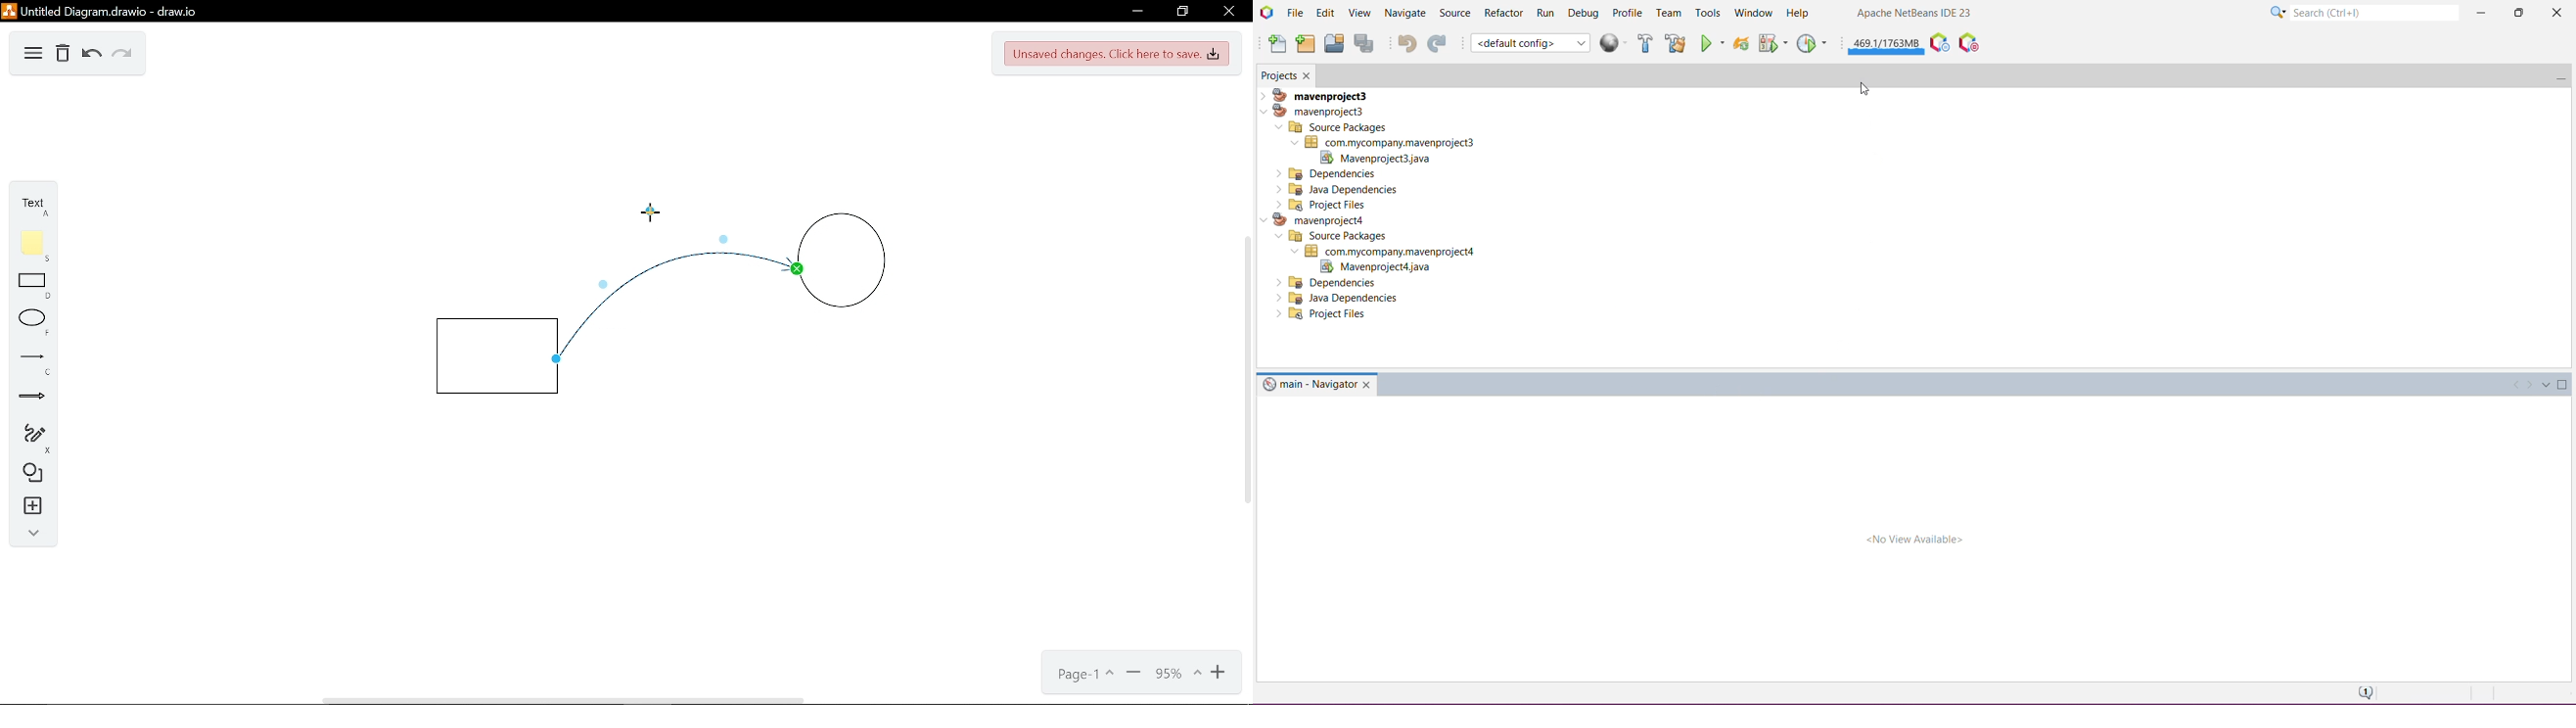 The width and height of the screenshot is (2576, 728). I want to click on Rectangle, so click(28, 286).